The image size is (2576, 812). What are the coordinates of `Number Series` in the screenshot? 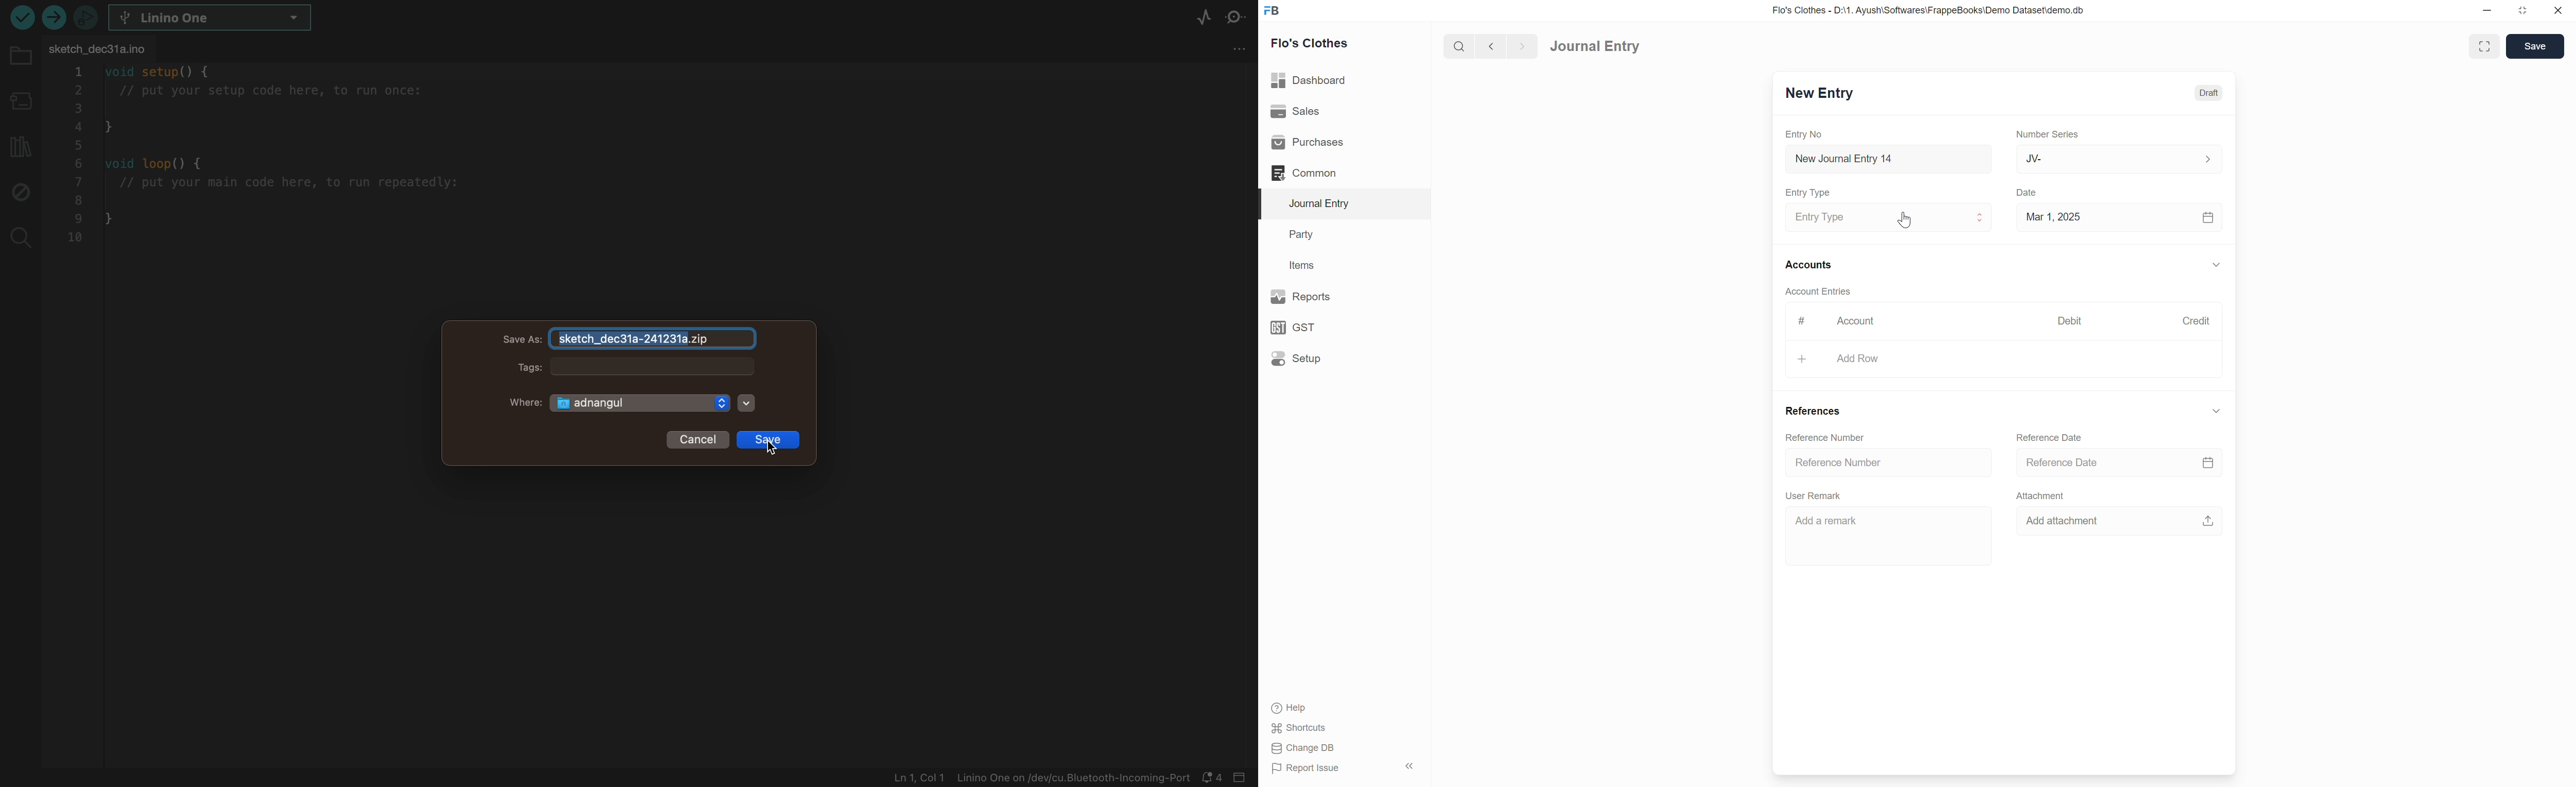 It's located at (2047, 133).